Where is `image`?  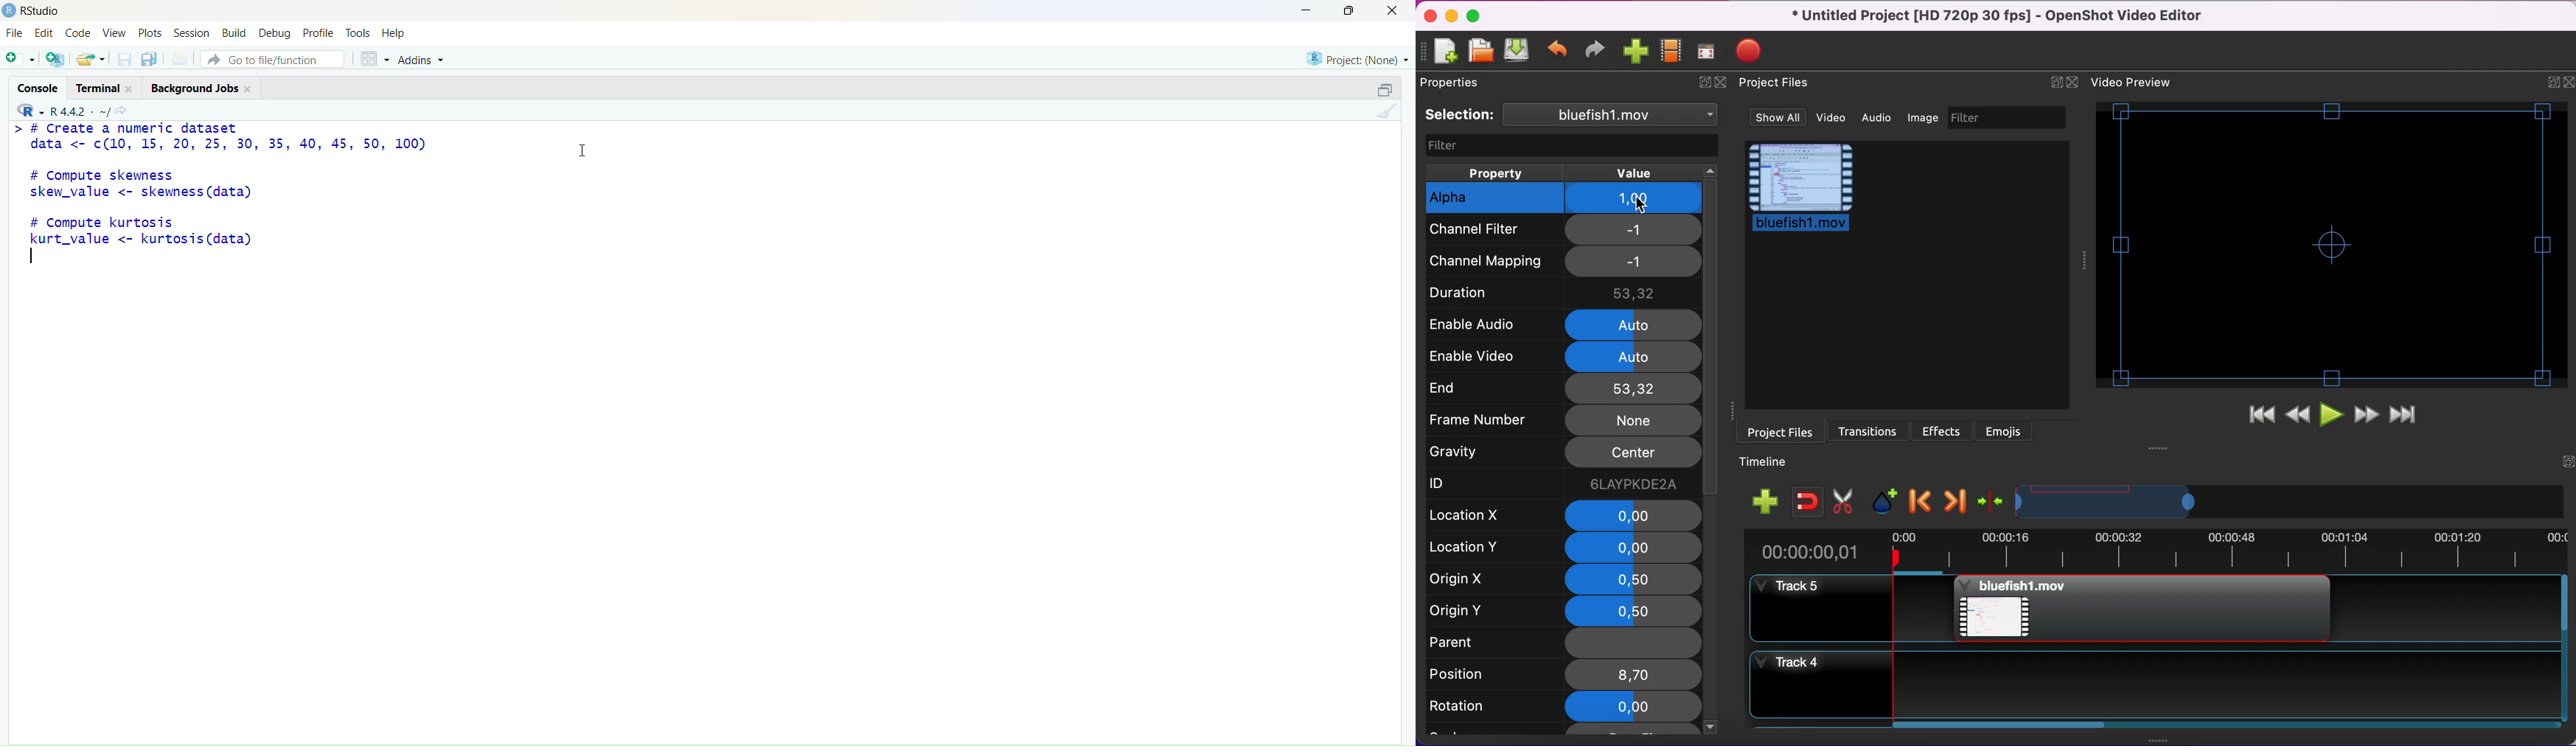
image is located at coordinates (1925, 118).